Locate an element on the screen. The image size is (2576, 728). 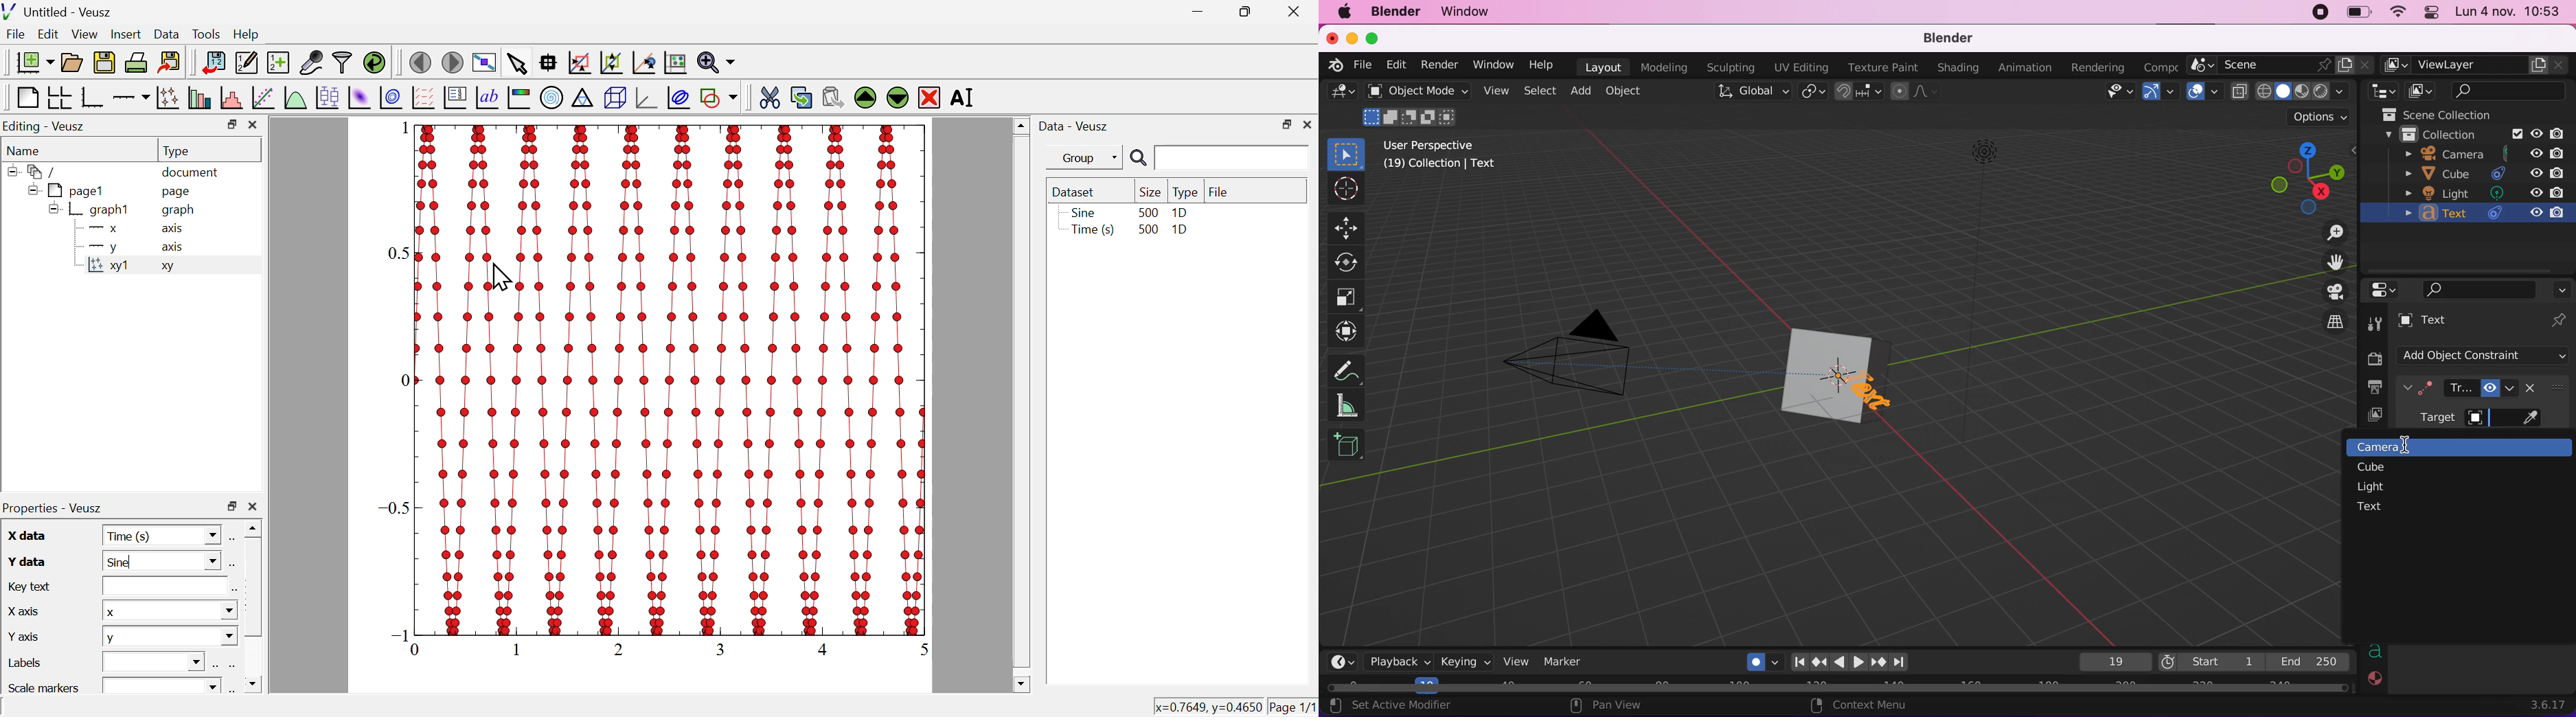
graph1 is located at coordinates (91, 210).